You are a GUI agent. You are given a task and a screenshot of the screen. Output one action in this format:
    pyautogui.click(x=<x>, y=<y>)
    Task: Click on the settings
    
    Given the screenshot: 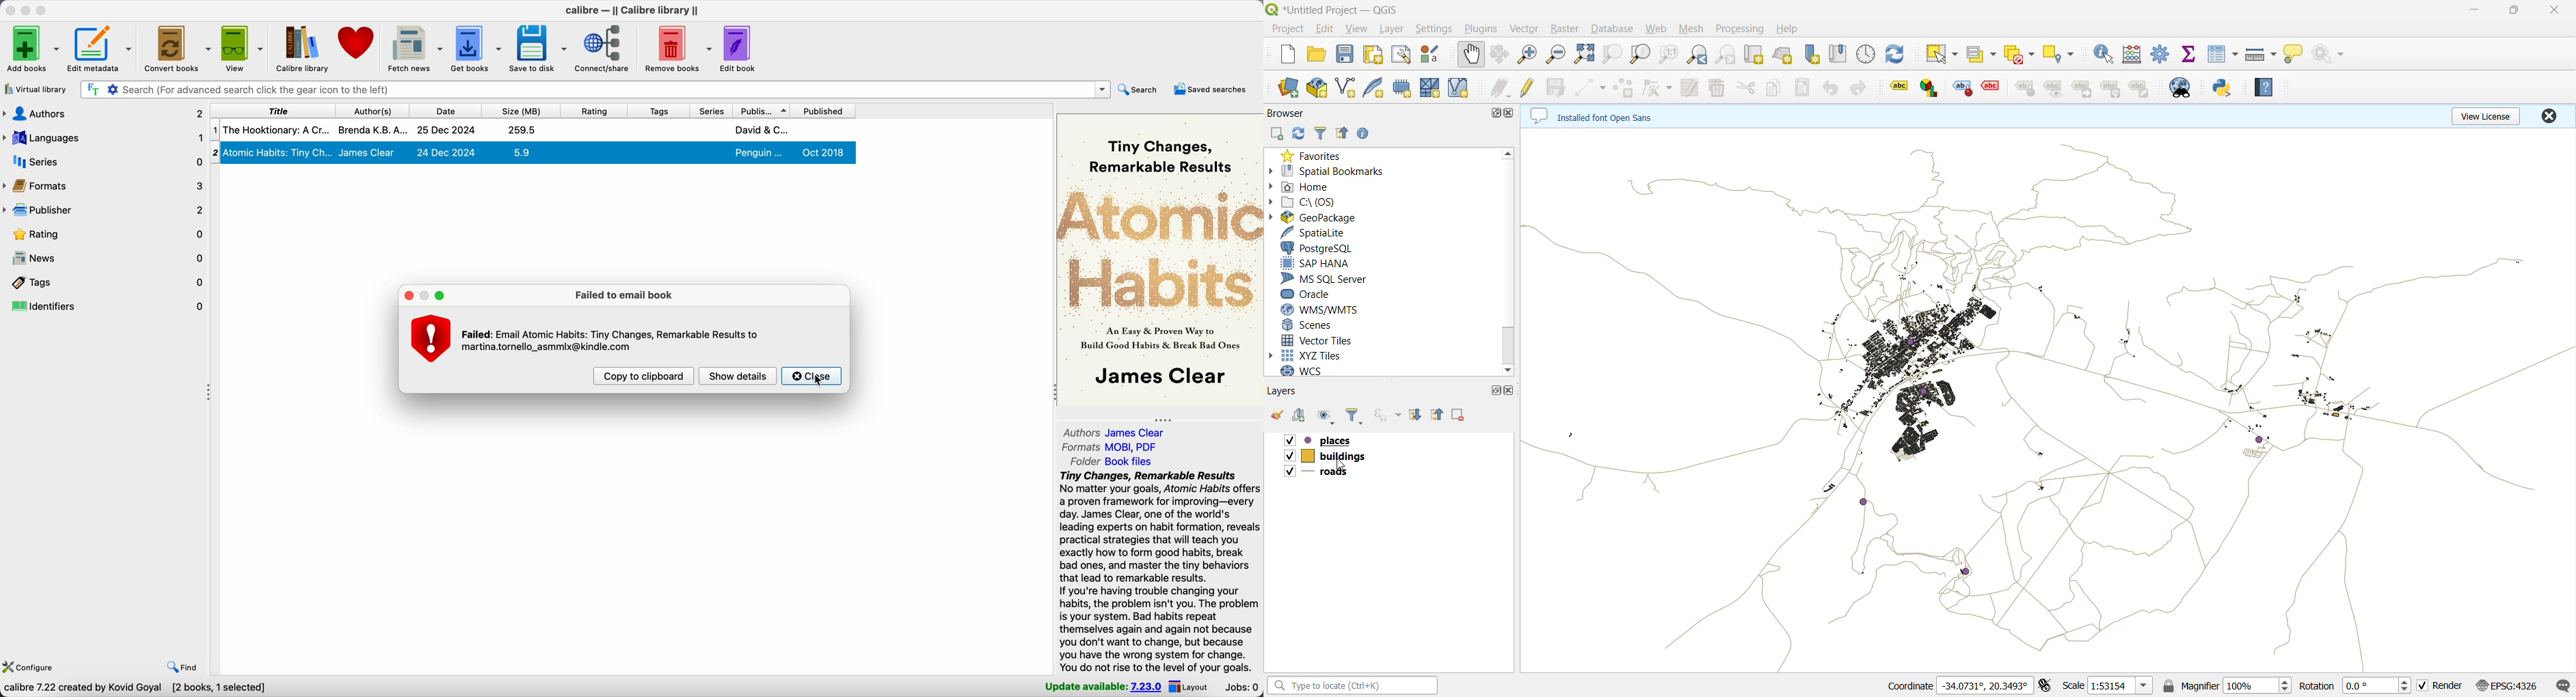 What is the action you would take?
    pyautogui.click(x=1434, y=29)
    